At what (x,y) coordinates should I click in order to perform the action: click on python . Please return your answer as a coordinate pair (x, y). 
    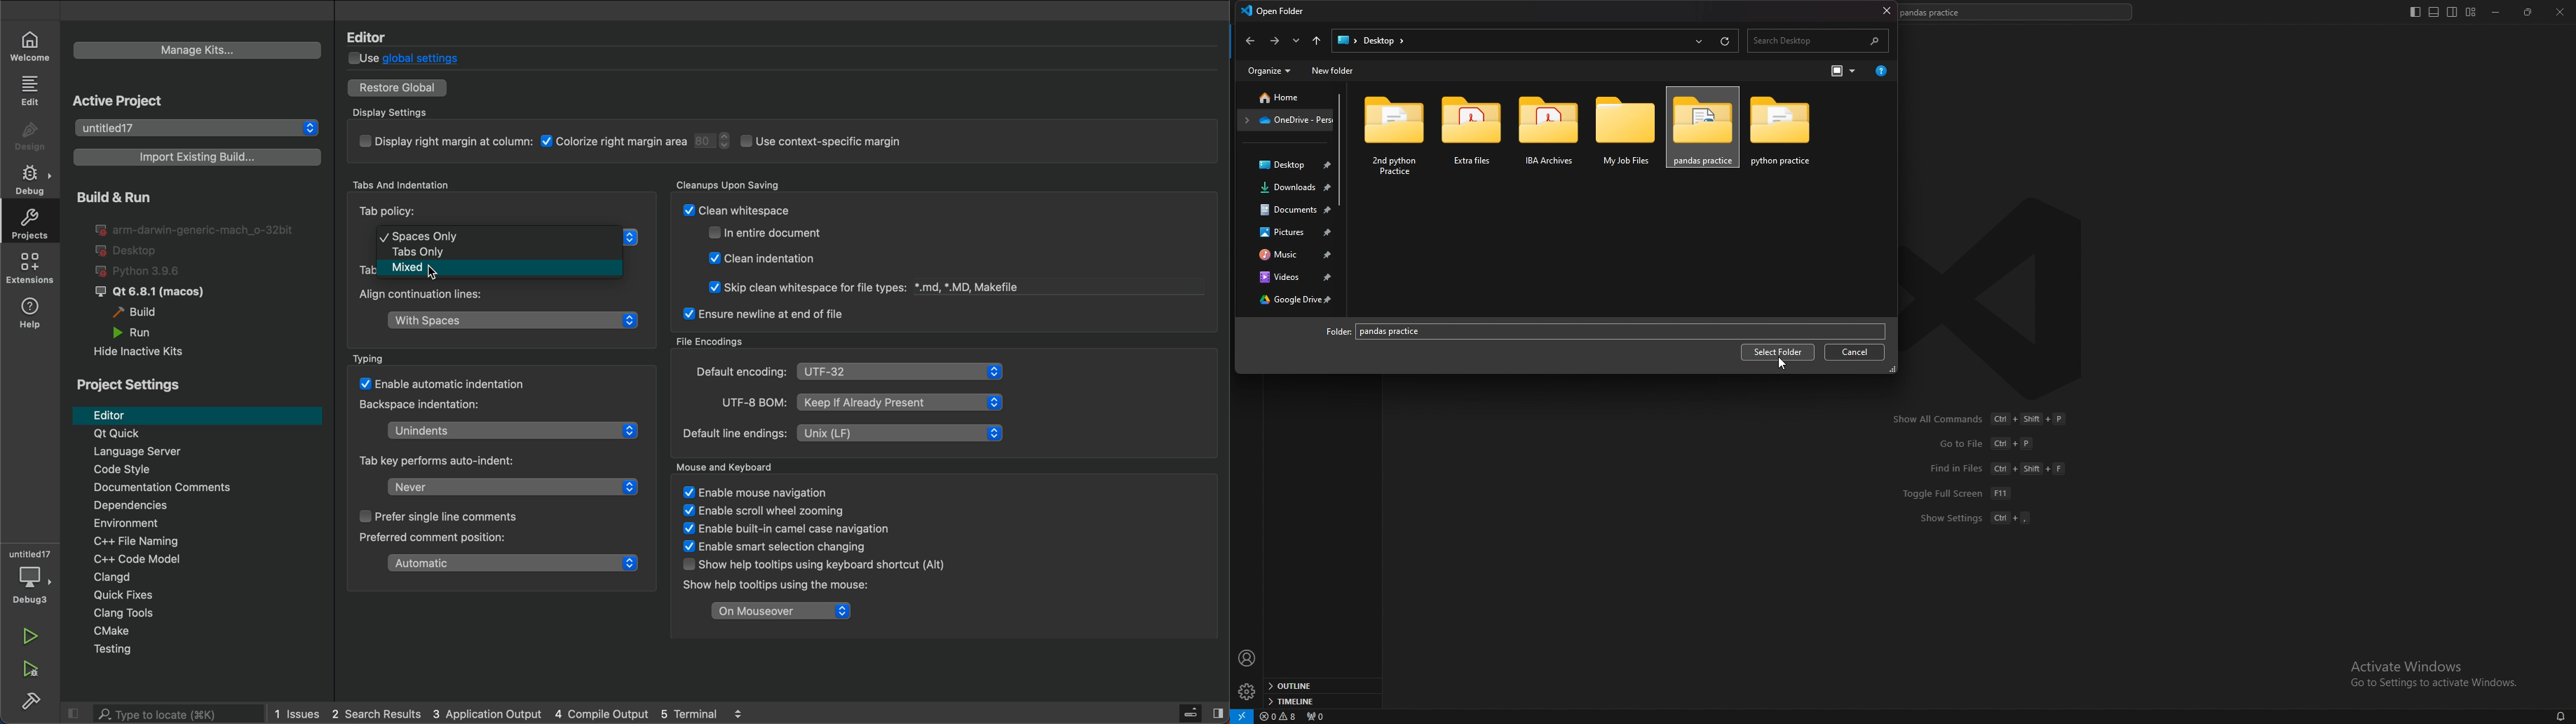
    Looking at the image, I should click on (149, 269).